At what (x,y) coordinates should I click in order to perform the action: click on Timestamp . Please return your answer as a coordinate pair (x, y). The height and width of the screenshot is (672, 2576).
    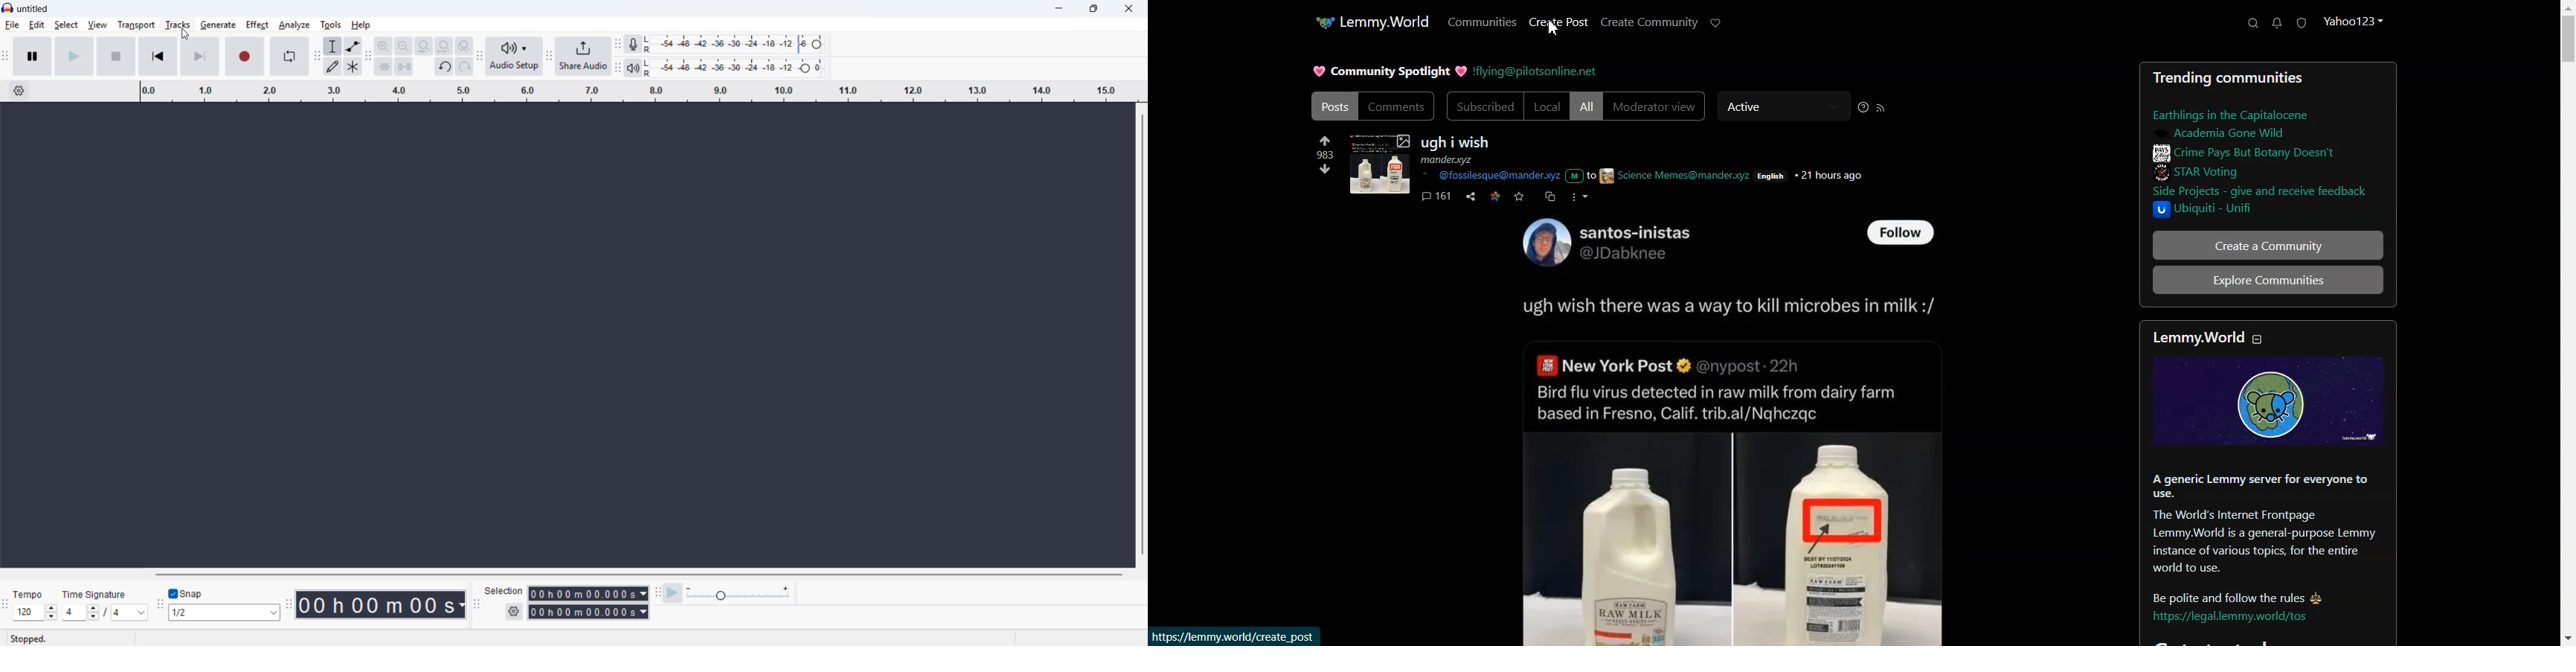
    Looking at the image, I should click on (380, 604).